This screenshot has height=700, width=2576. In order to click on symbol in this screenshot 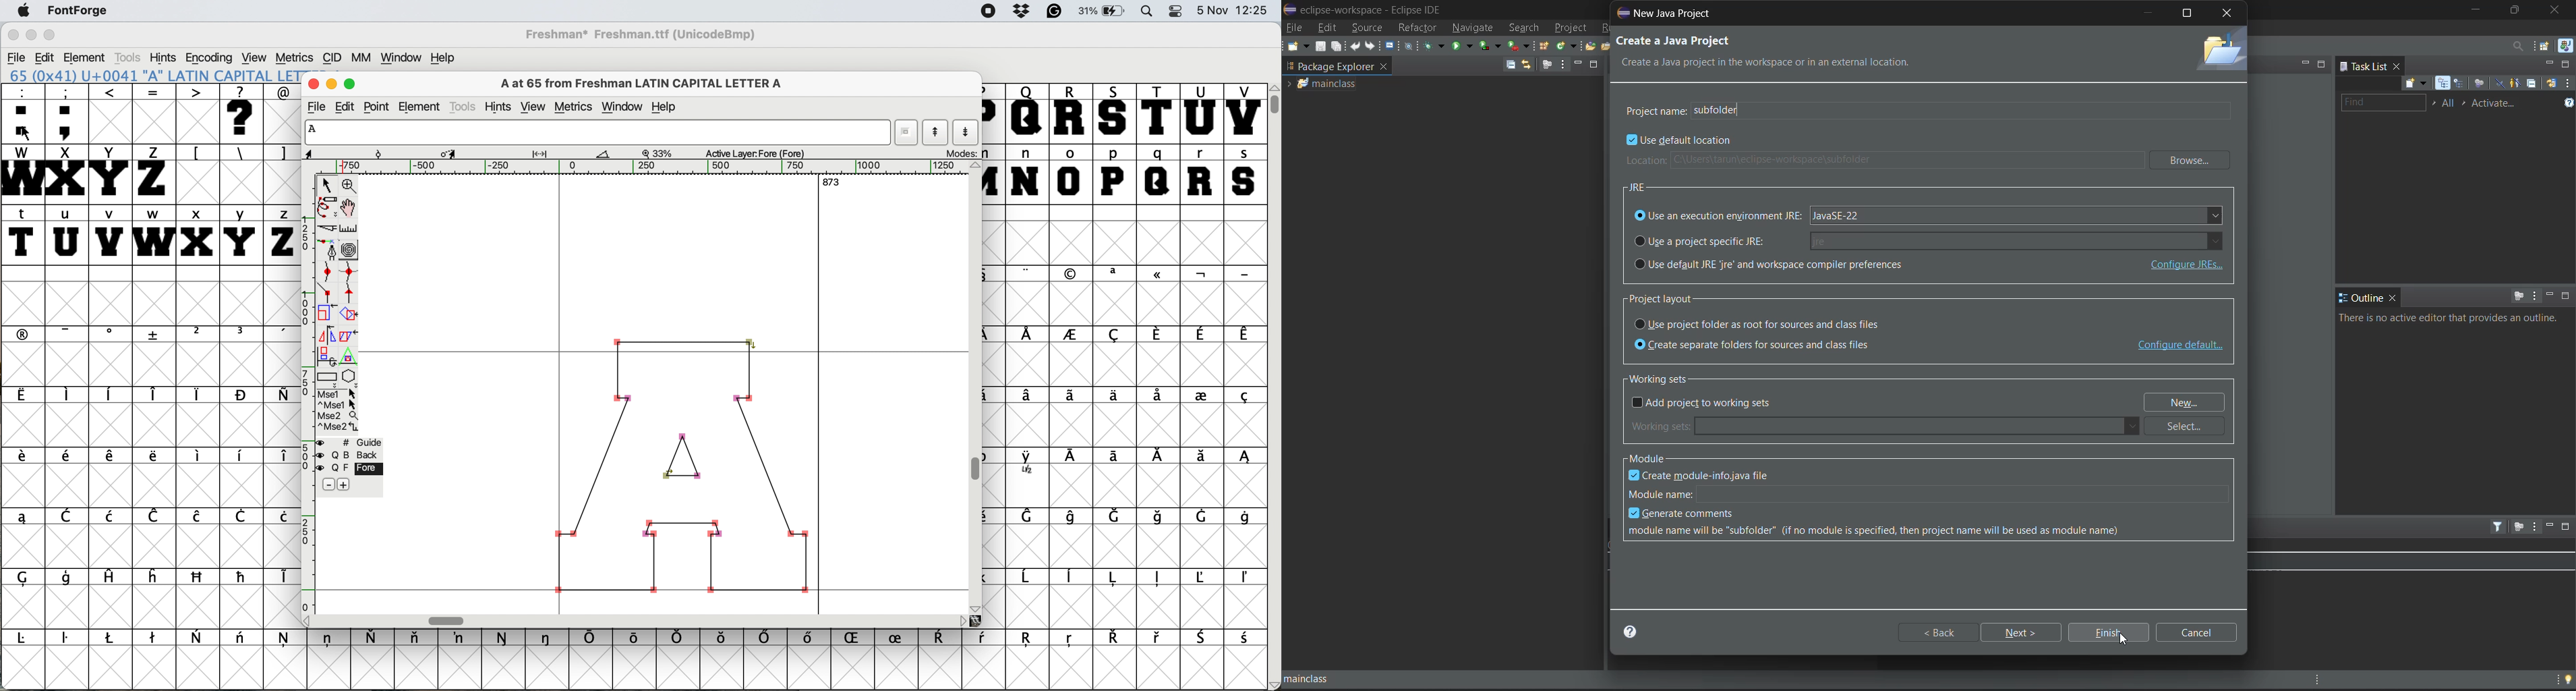, I will do `click(286, 641)`.